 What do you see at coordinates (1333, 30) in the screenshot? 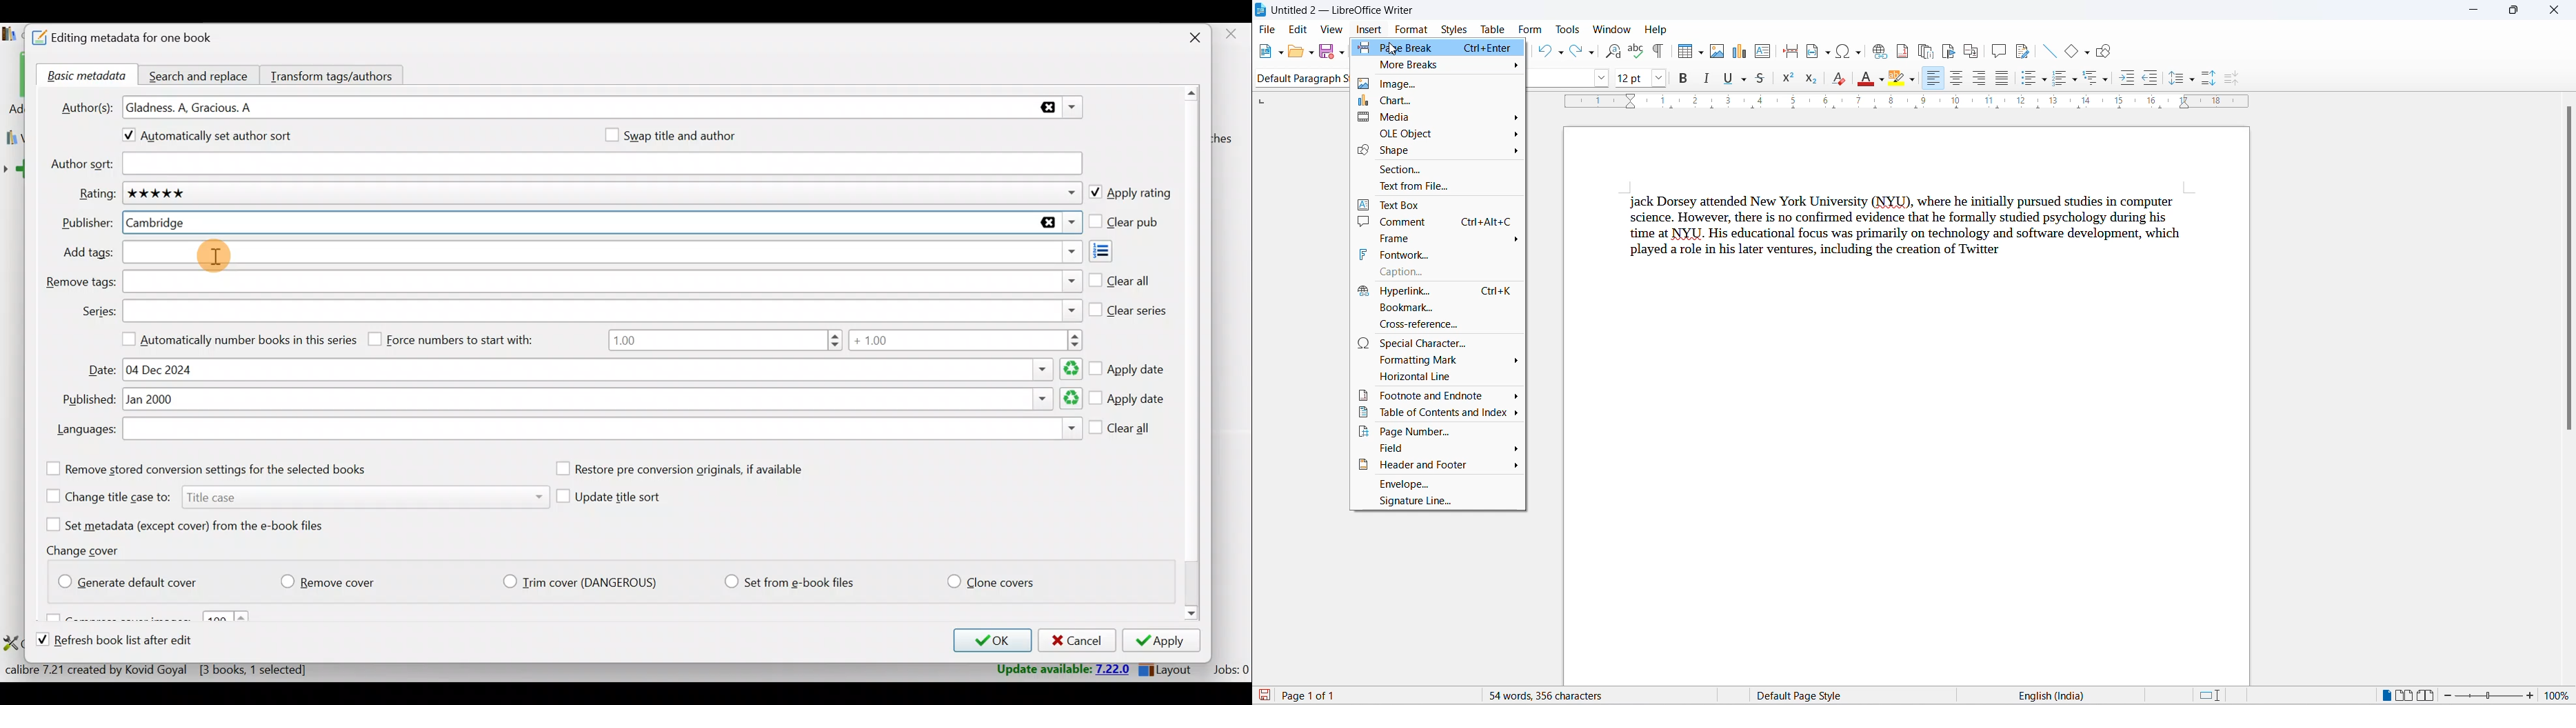
I see `view` at bounding box center [1333, 30].